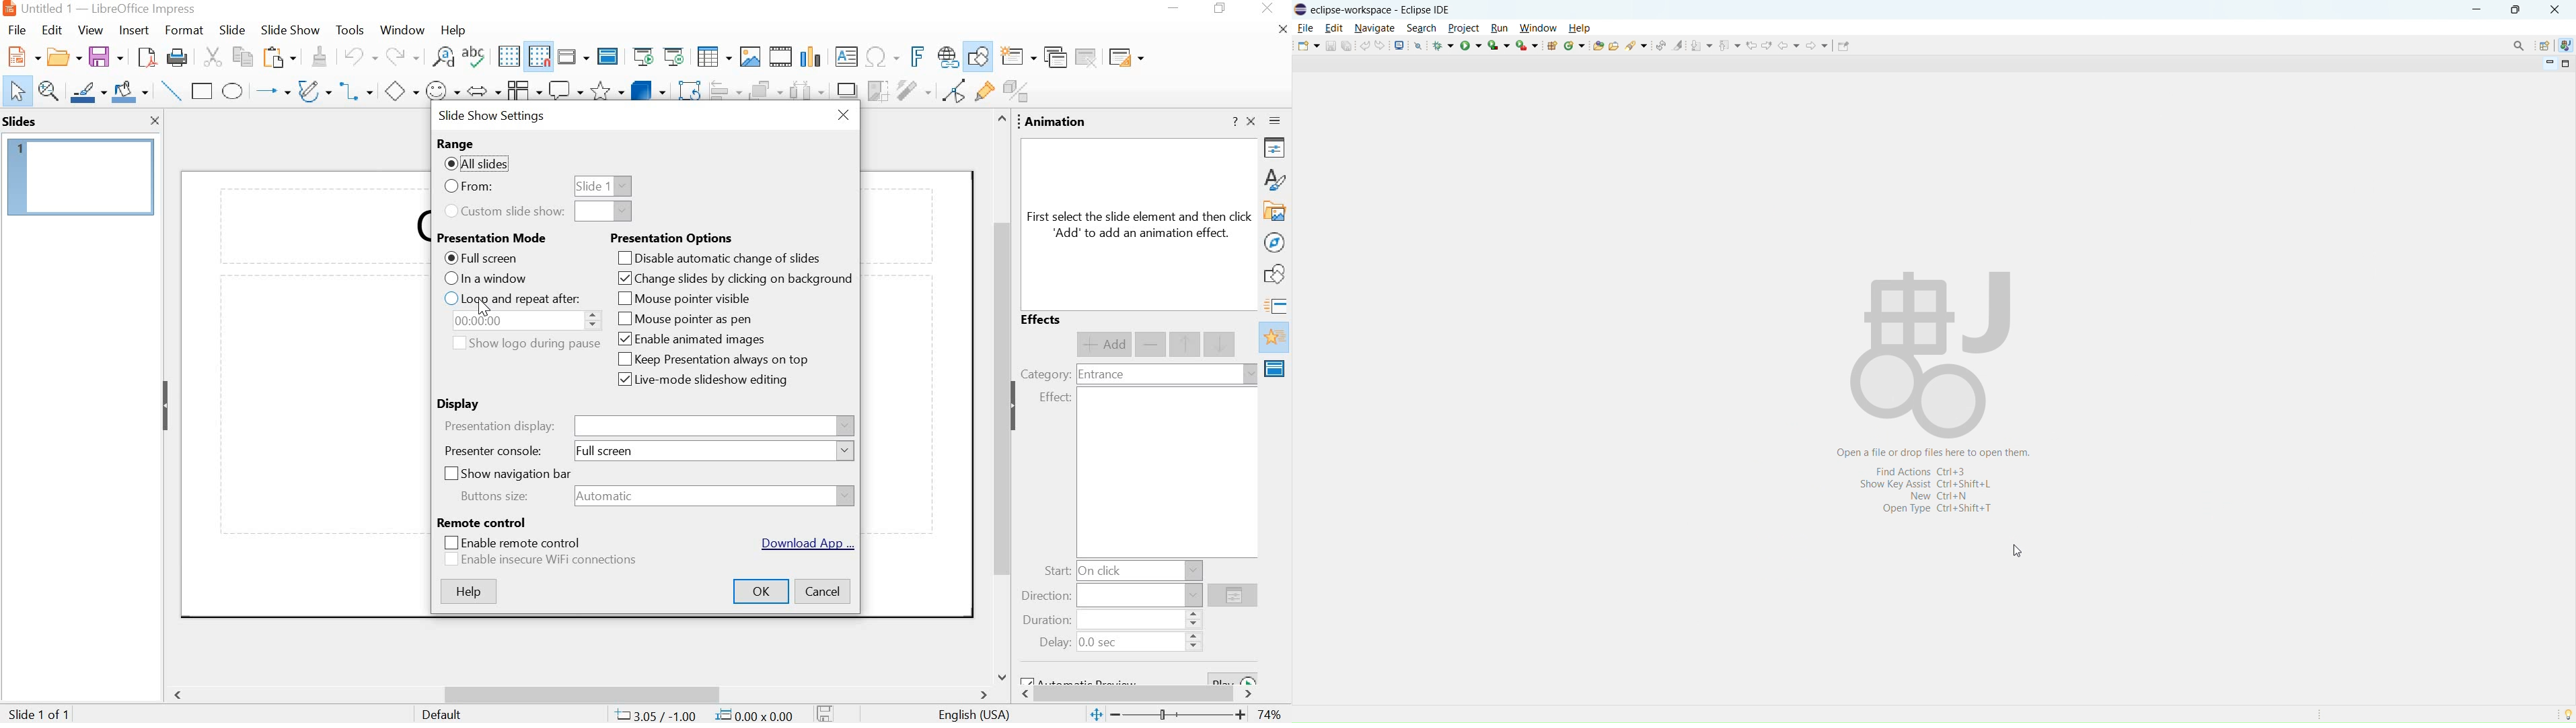  What do you see at coordinates (1045, 374) in the screenshot?
I see `category` at bounding box center [1045, 374].